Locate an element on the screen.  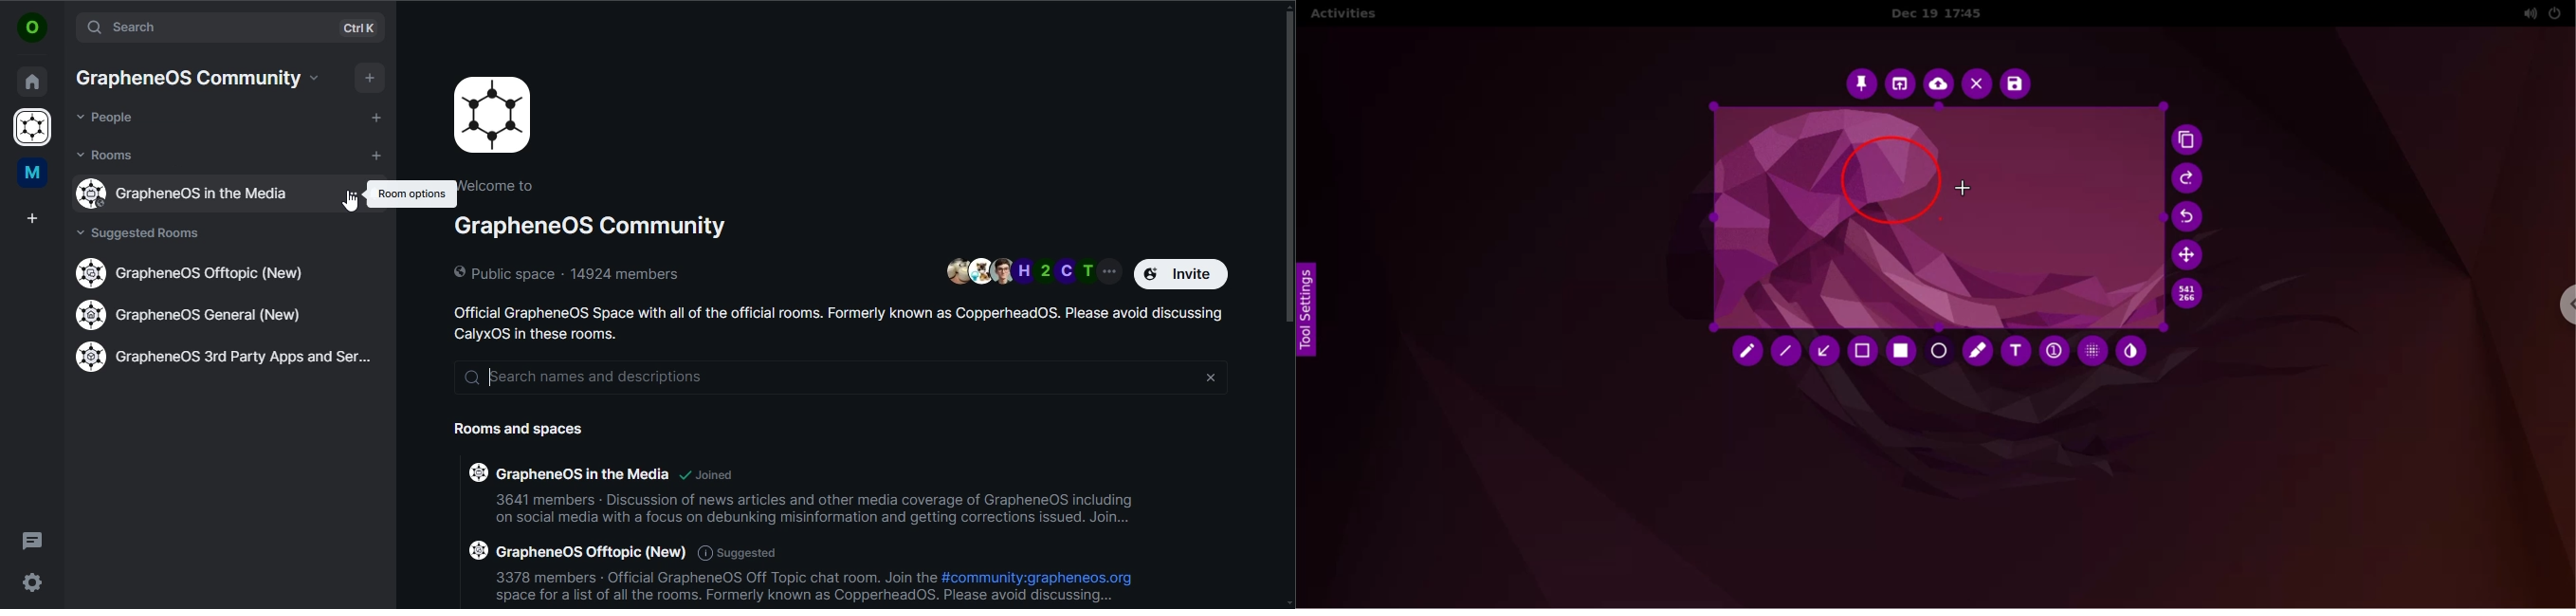
grapheneOS offtopic is located at coordinates (196, 273).